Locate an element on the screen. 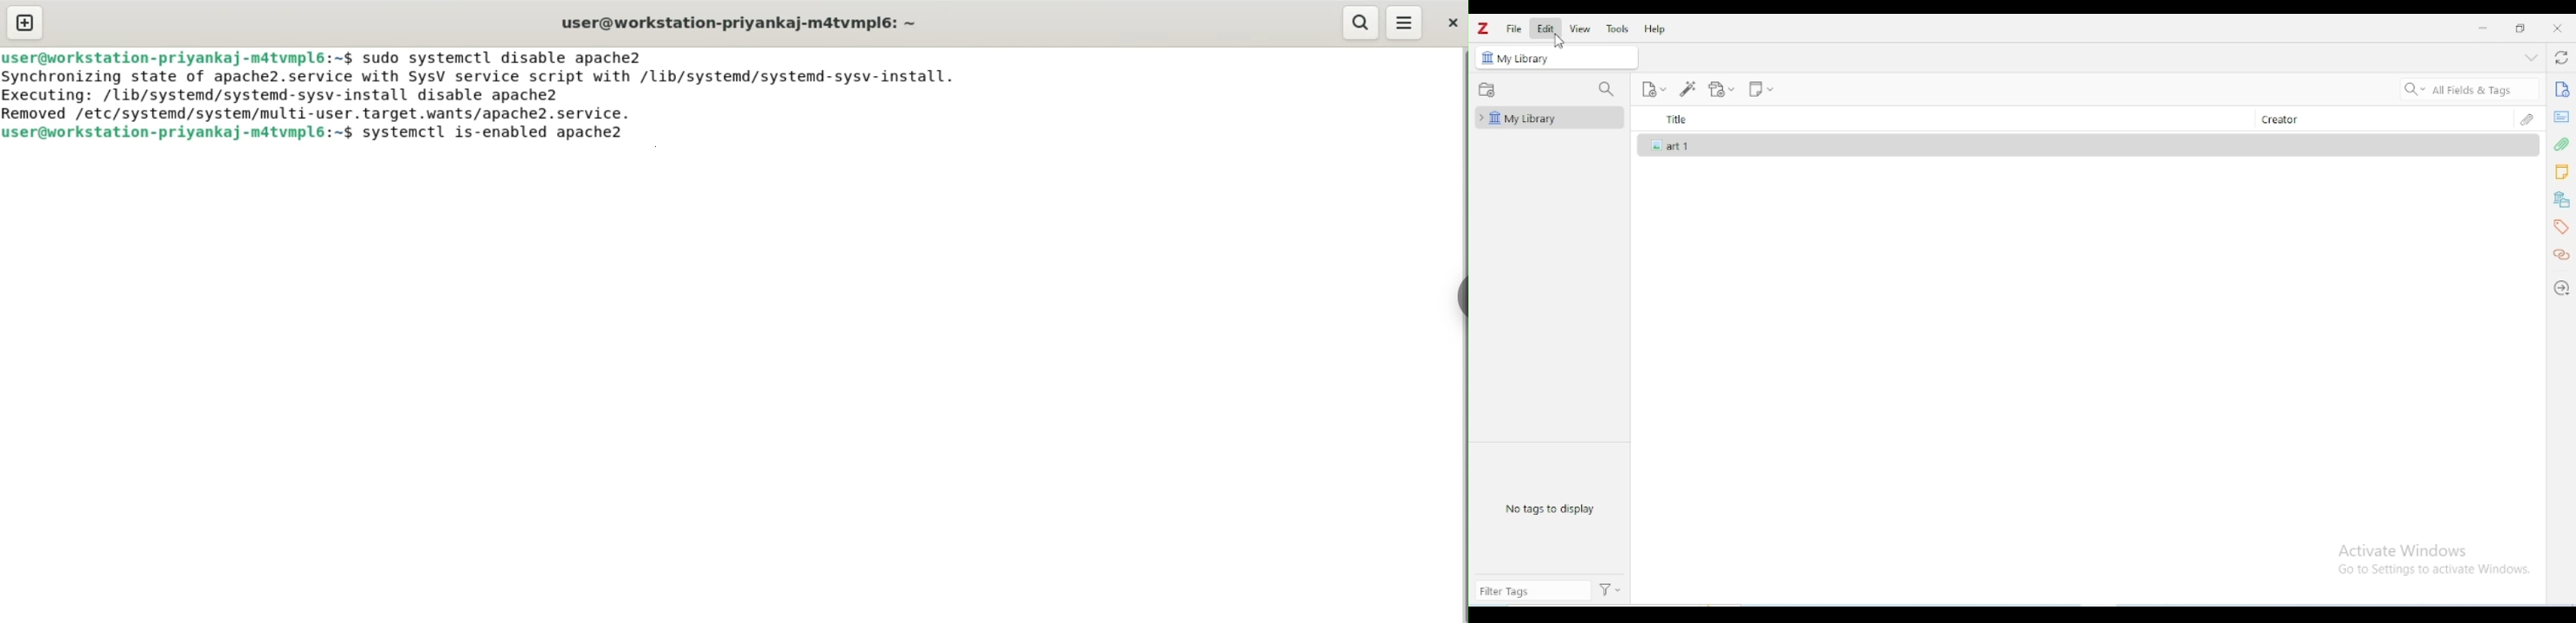 Image resolution: width=2576 pixels, height=644 pixels. minimize is located at coordinates (2483, 29).